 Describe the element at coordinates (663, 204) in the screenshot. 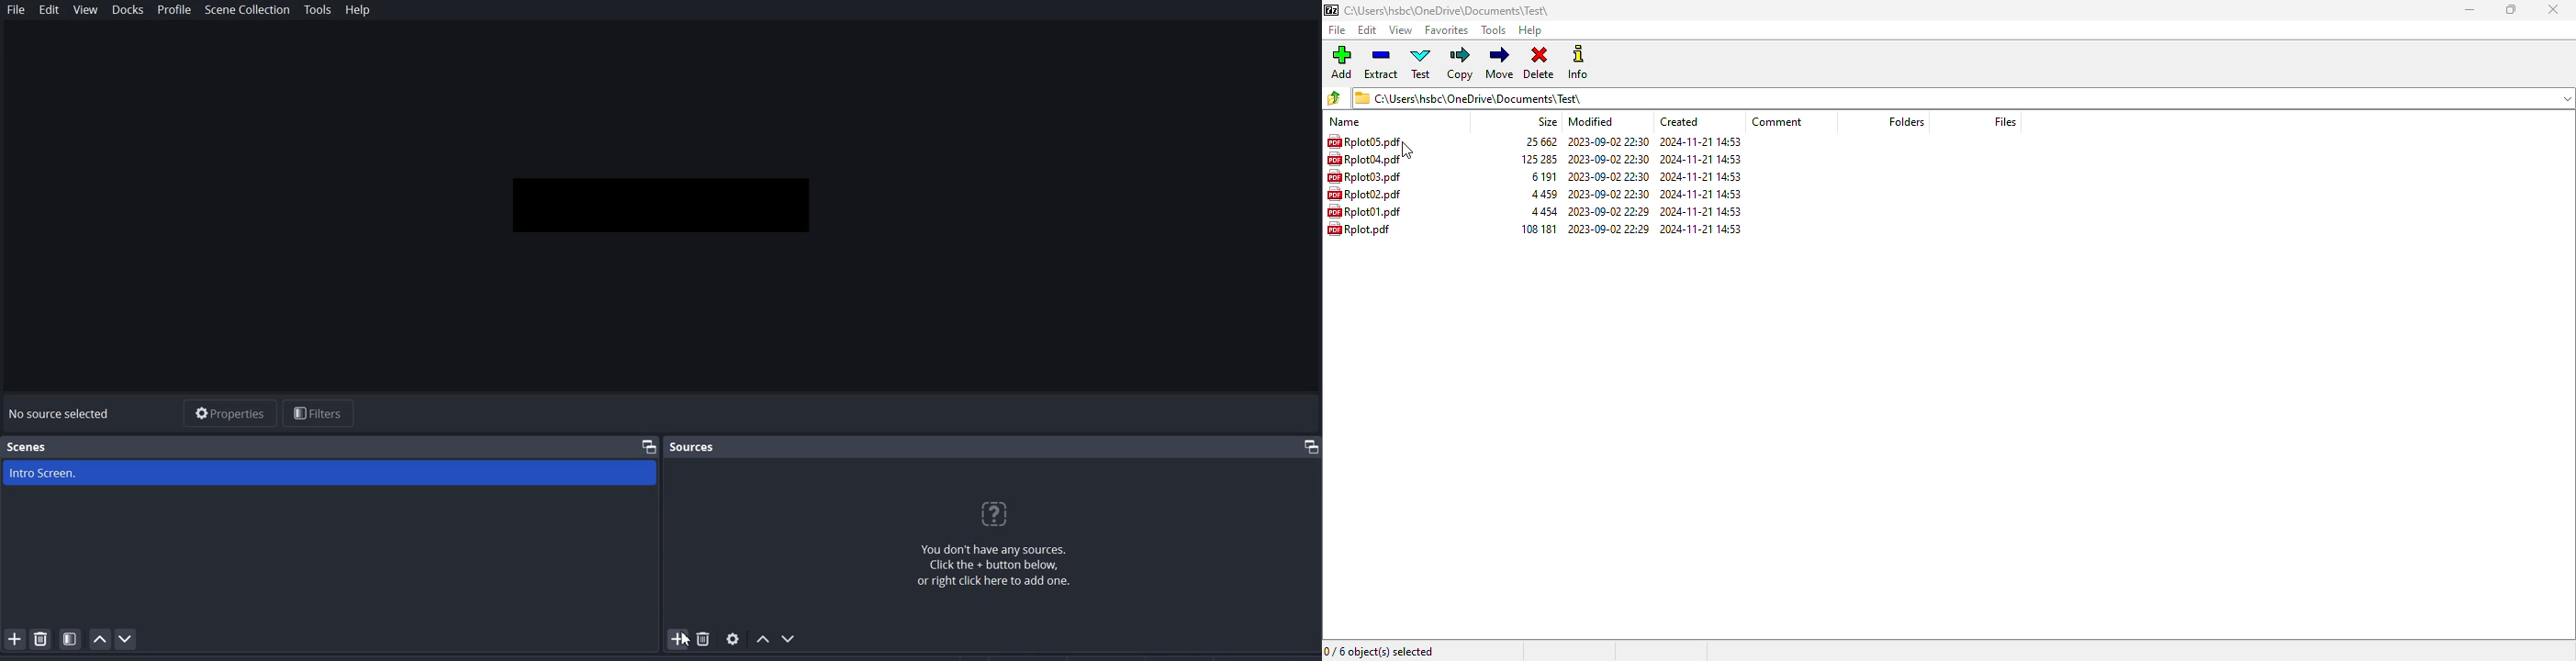

I see `File Preview Window` at that location.